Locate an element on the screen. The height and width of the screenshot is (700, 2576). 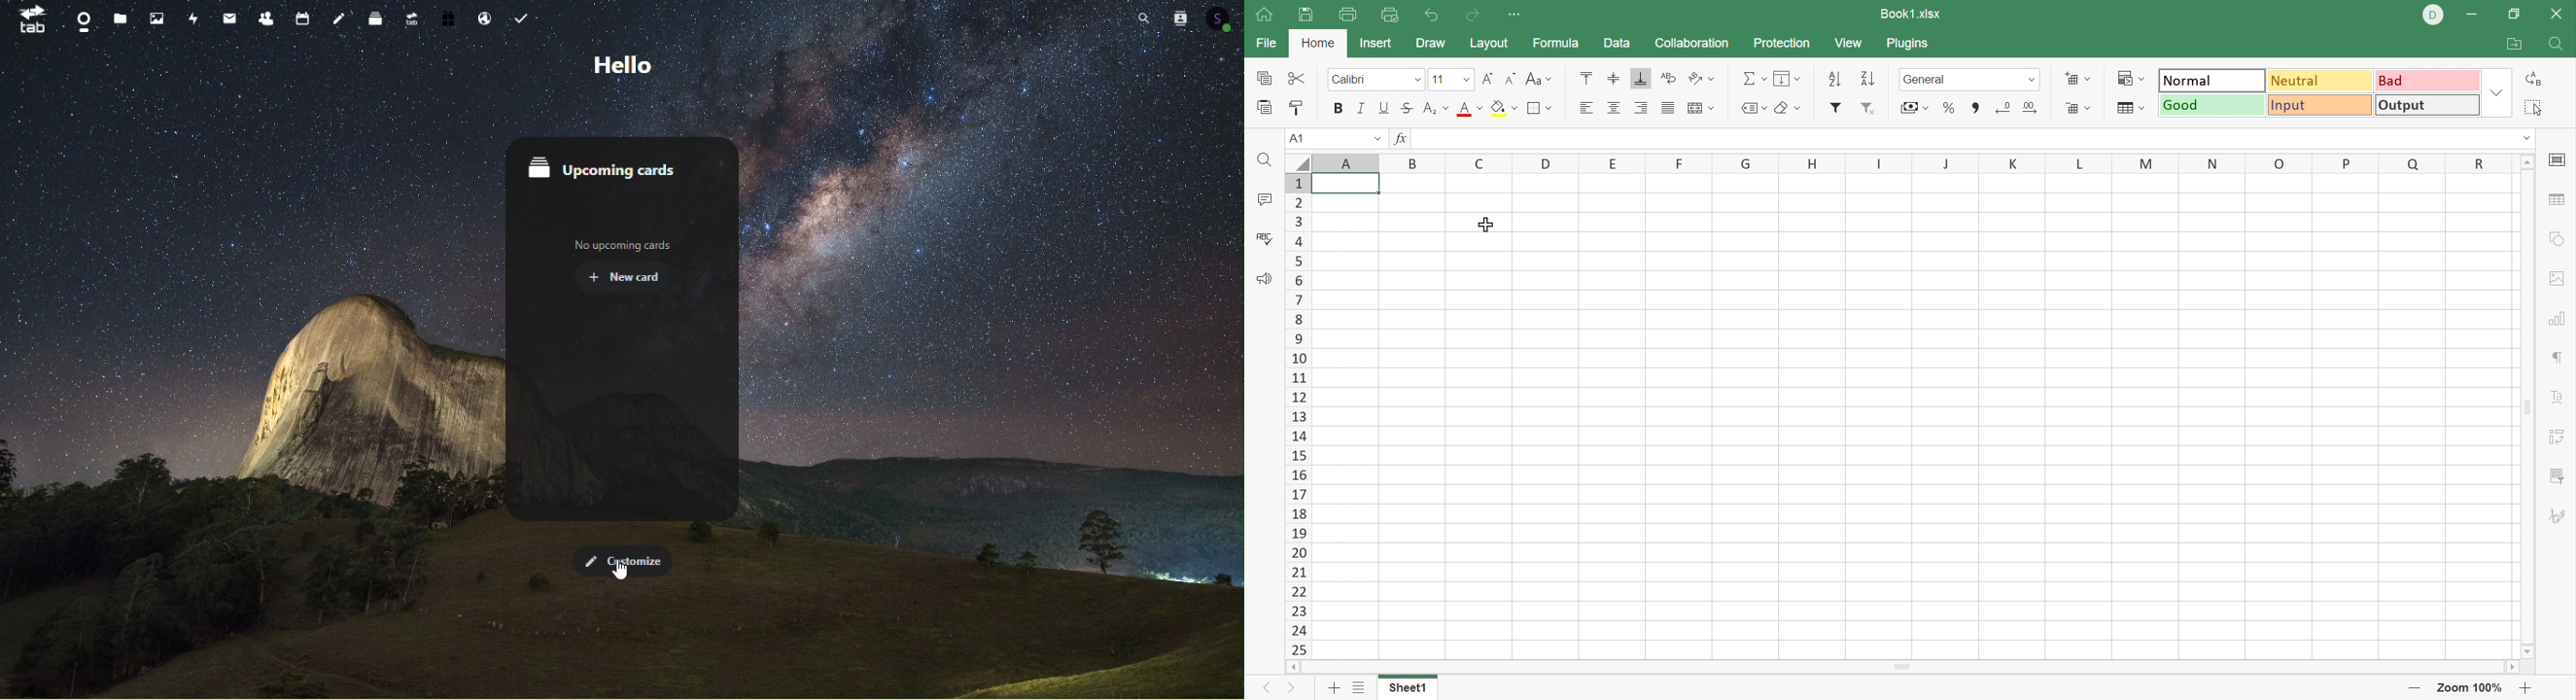
Font color is located at coordinates (1469, 110).